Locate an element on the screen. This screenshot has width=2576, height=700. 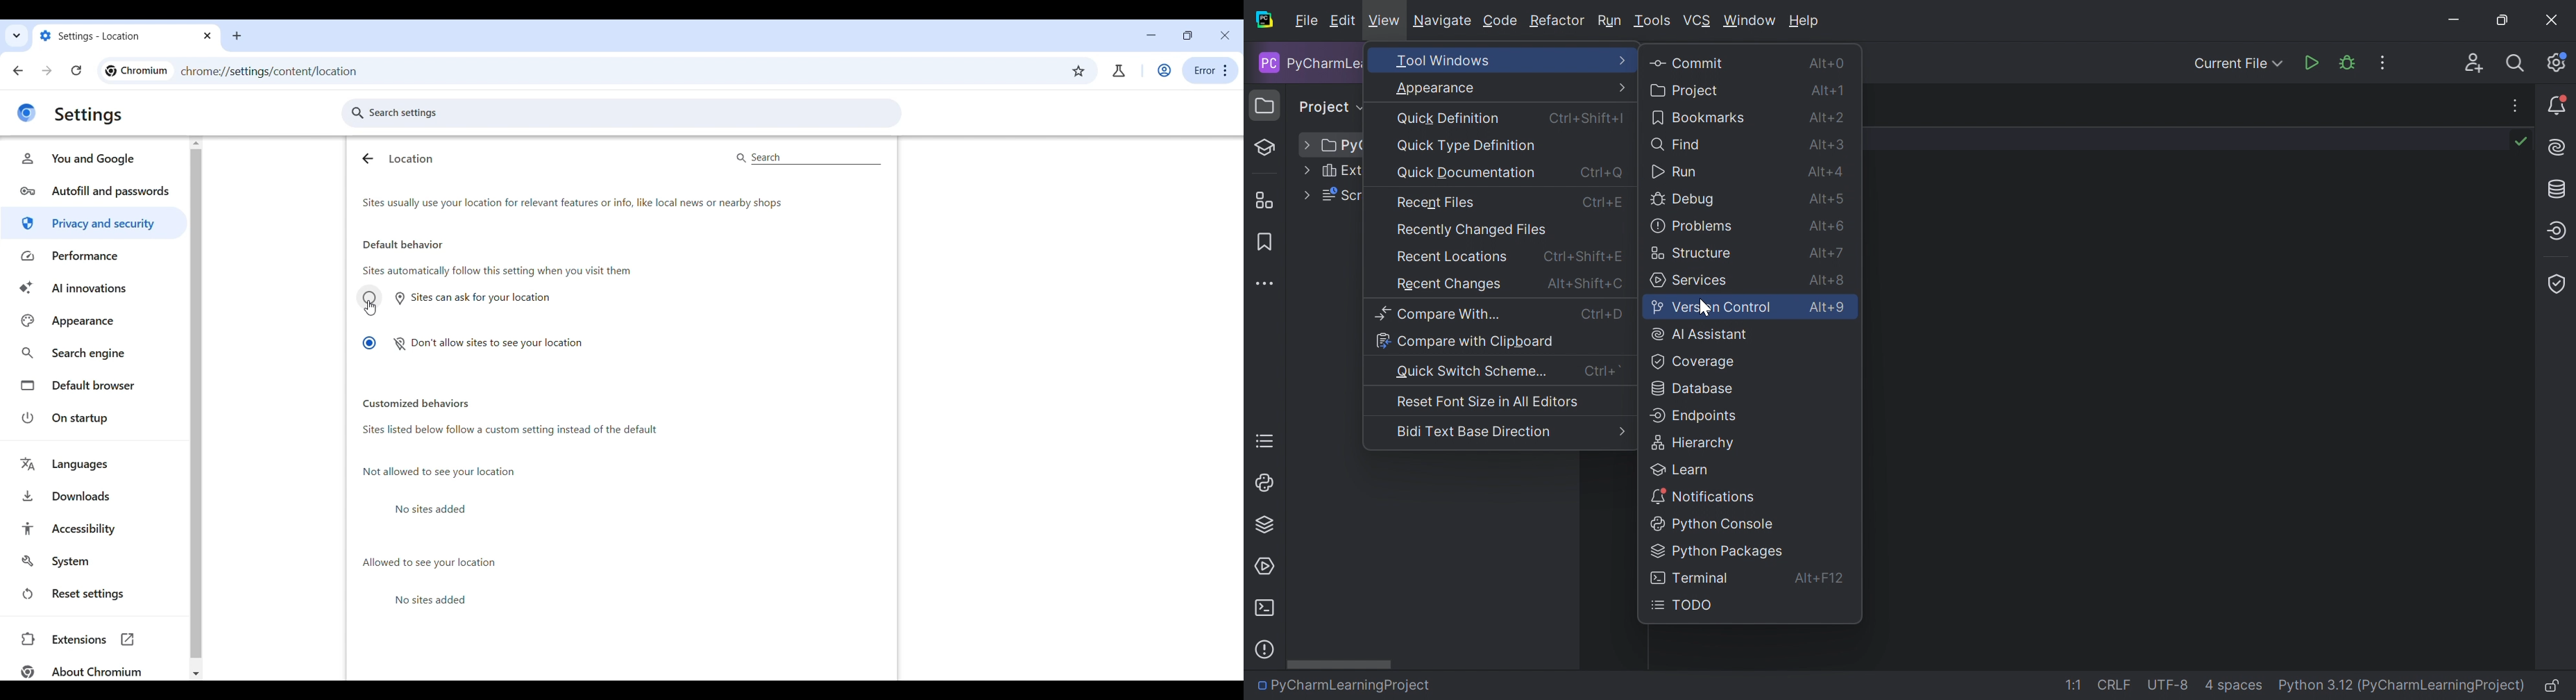
Coverage is located at coordinates (2559, 286).